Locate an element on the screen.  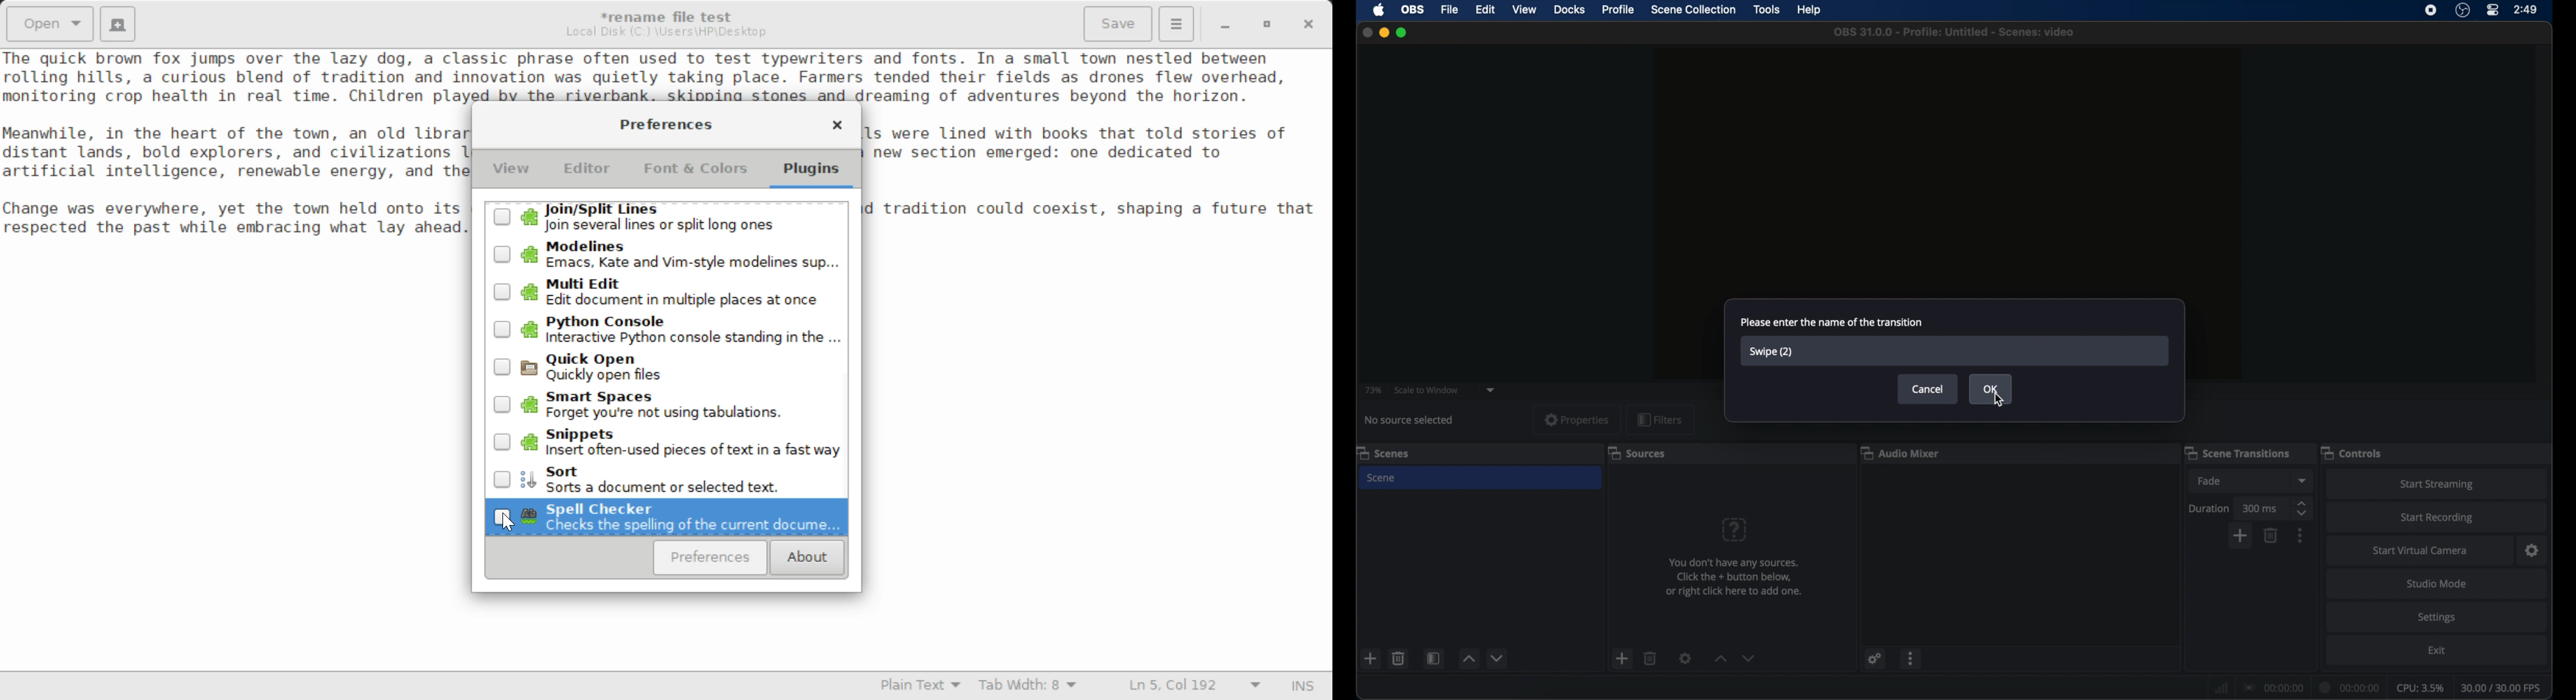
scene collection is located at coordinates (1693, 10).